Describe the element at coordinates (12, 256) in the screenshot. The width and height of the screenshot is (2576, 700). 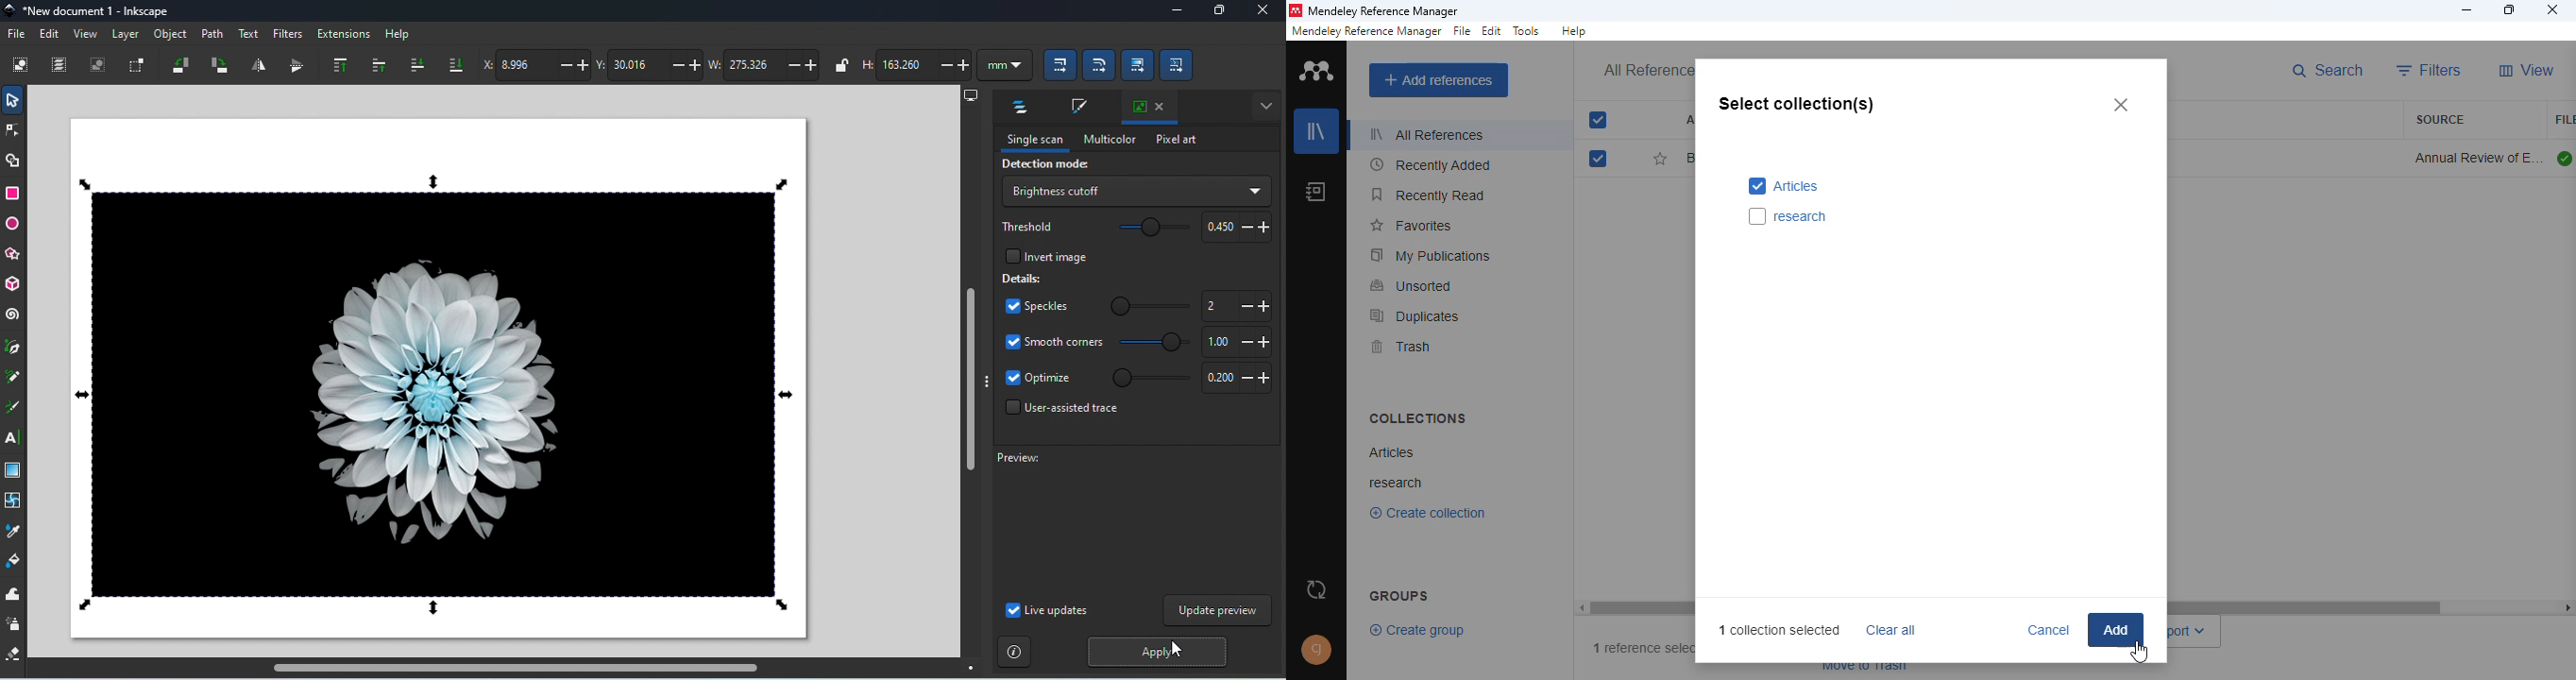
I see `star/polygon tool` at that location.